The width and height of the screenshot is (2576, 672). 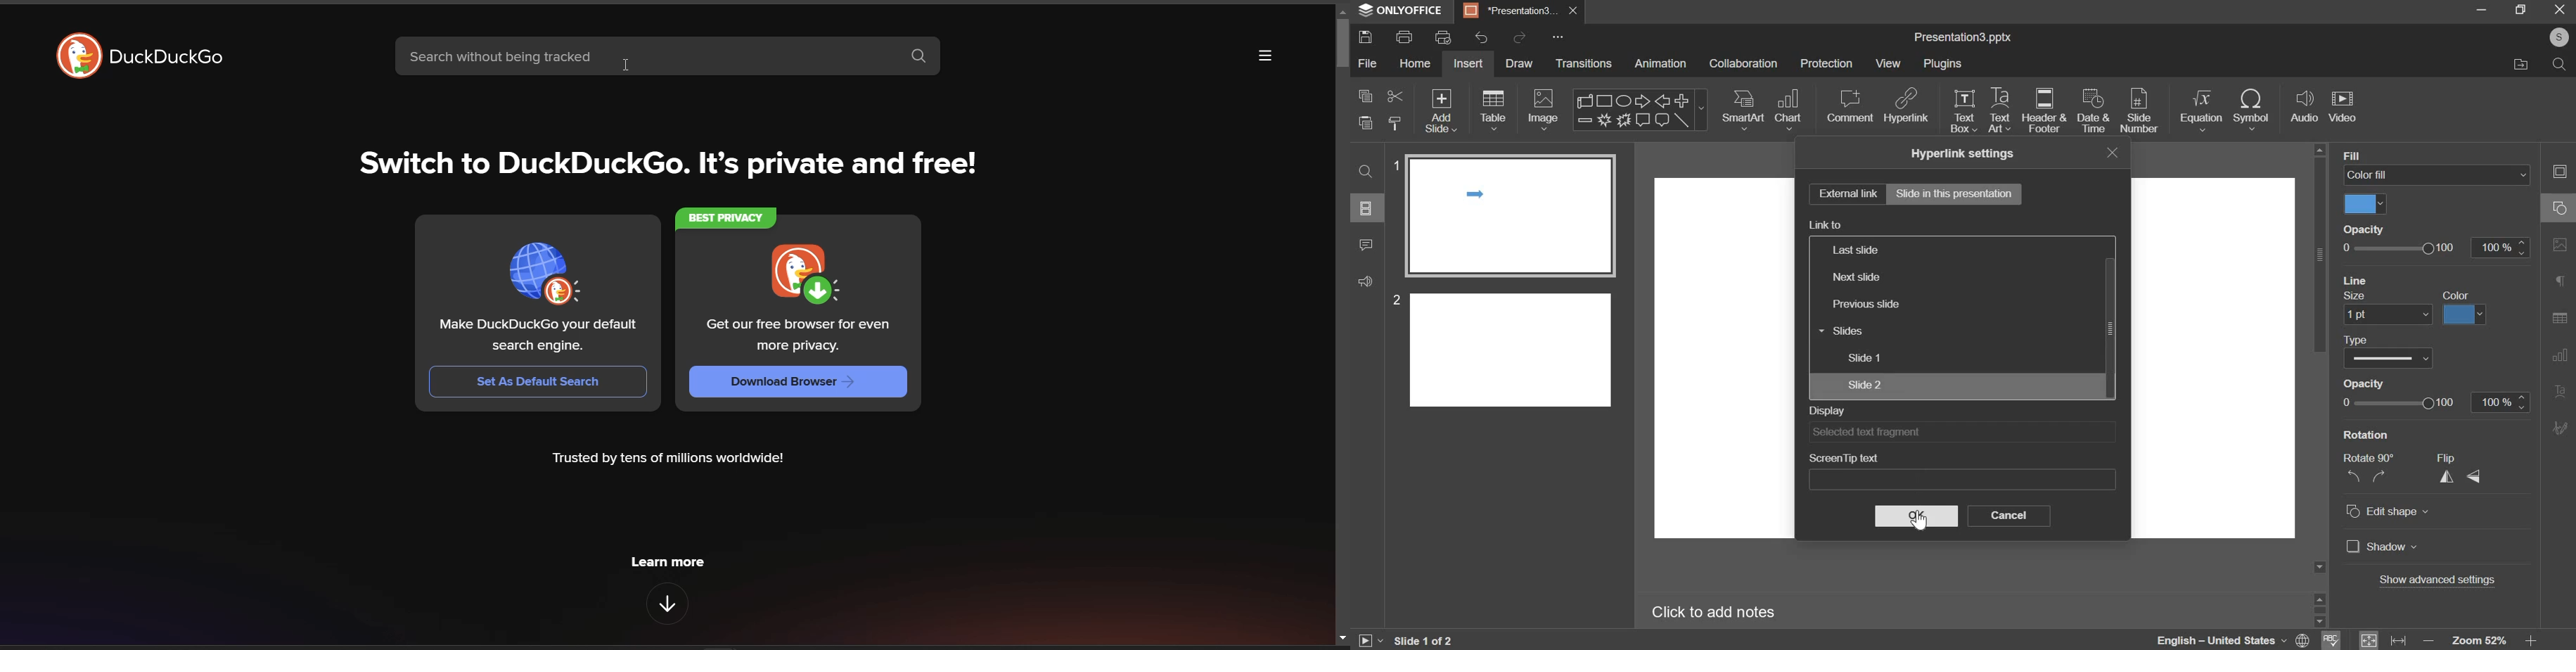 What do you see at coordinates (2012, 517) in the screenshot?
I see `Cancel` at bounding box center [2012, 517].